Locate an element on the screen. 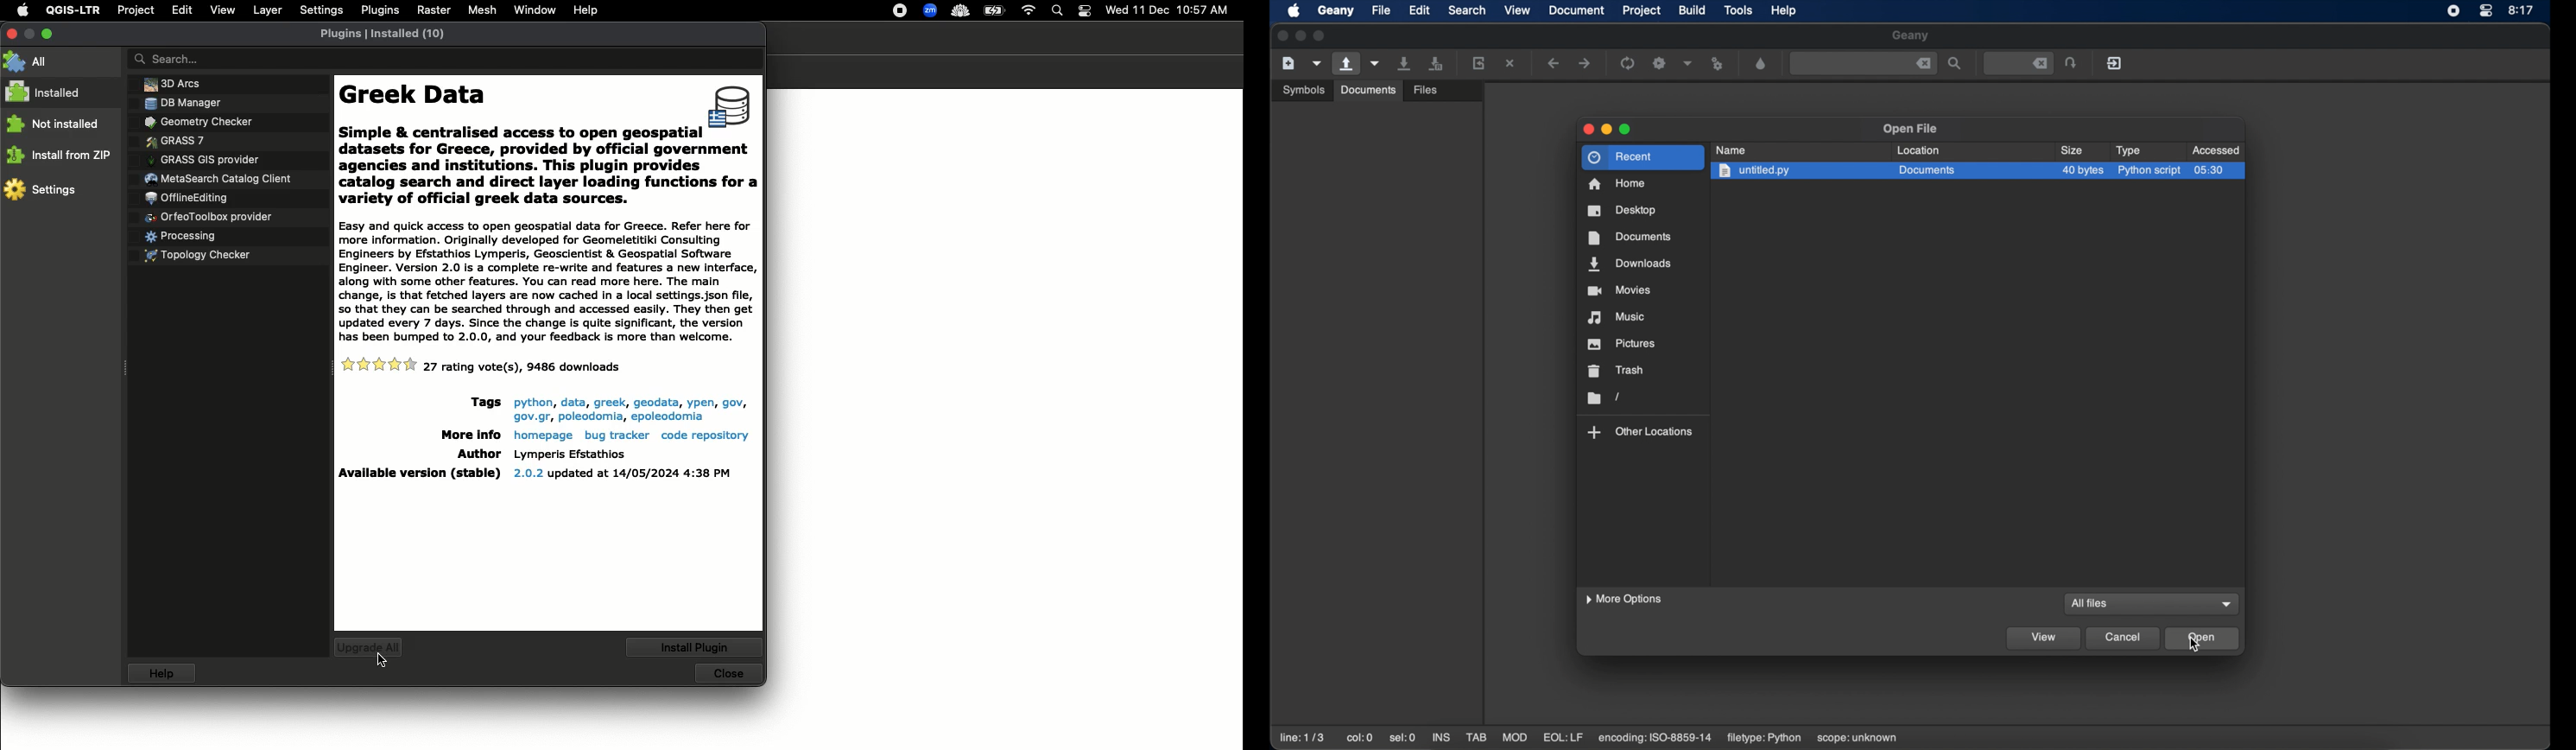  Help is located at coordinates (586, 10).